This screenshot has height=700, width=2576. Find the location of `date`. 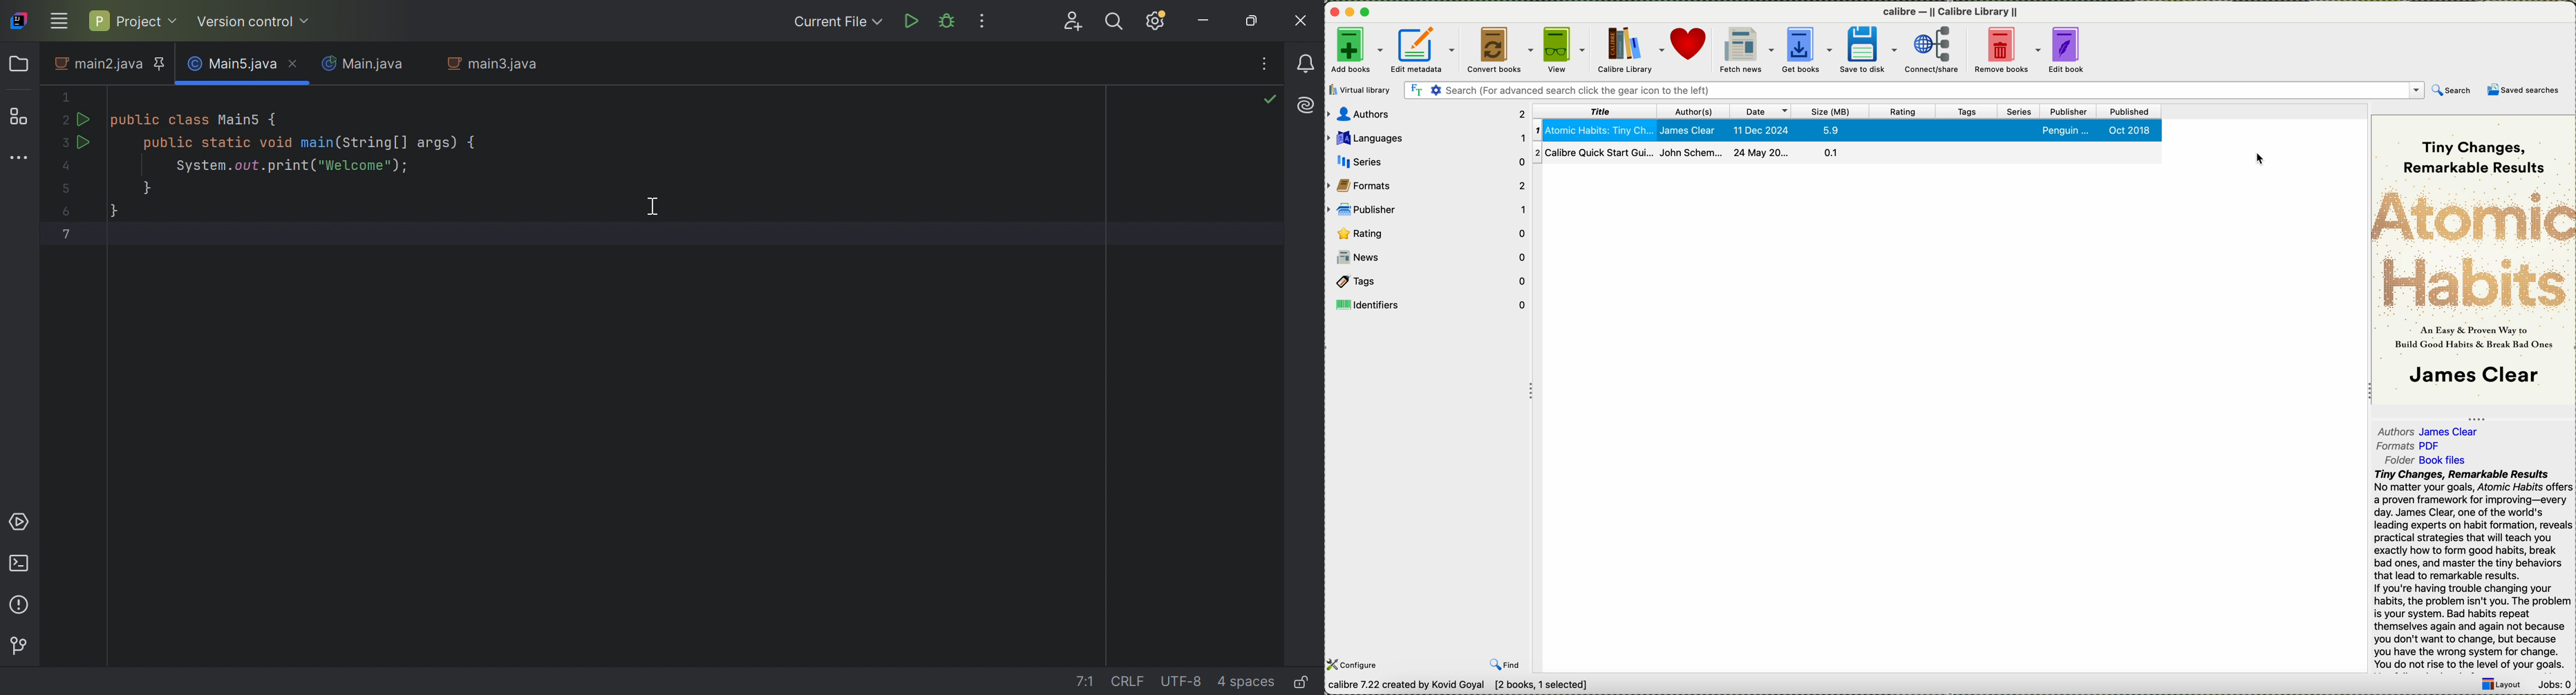

date is located at coordinates (1761, 110).